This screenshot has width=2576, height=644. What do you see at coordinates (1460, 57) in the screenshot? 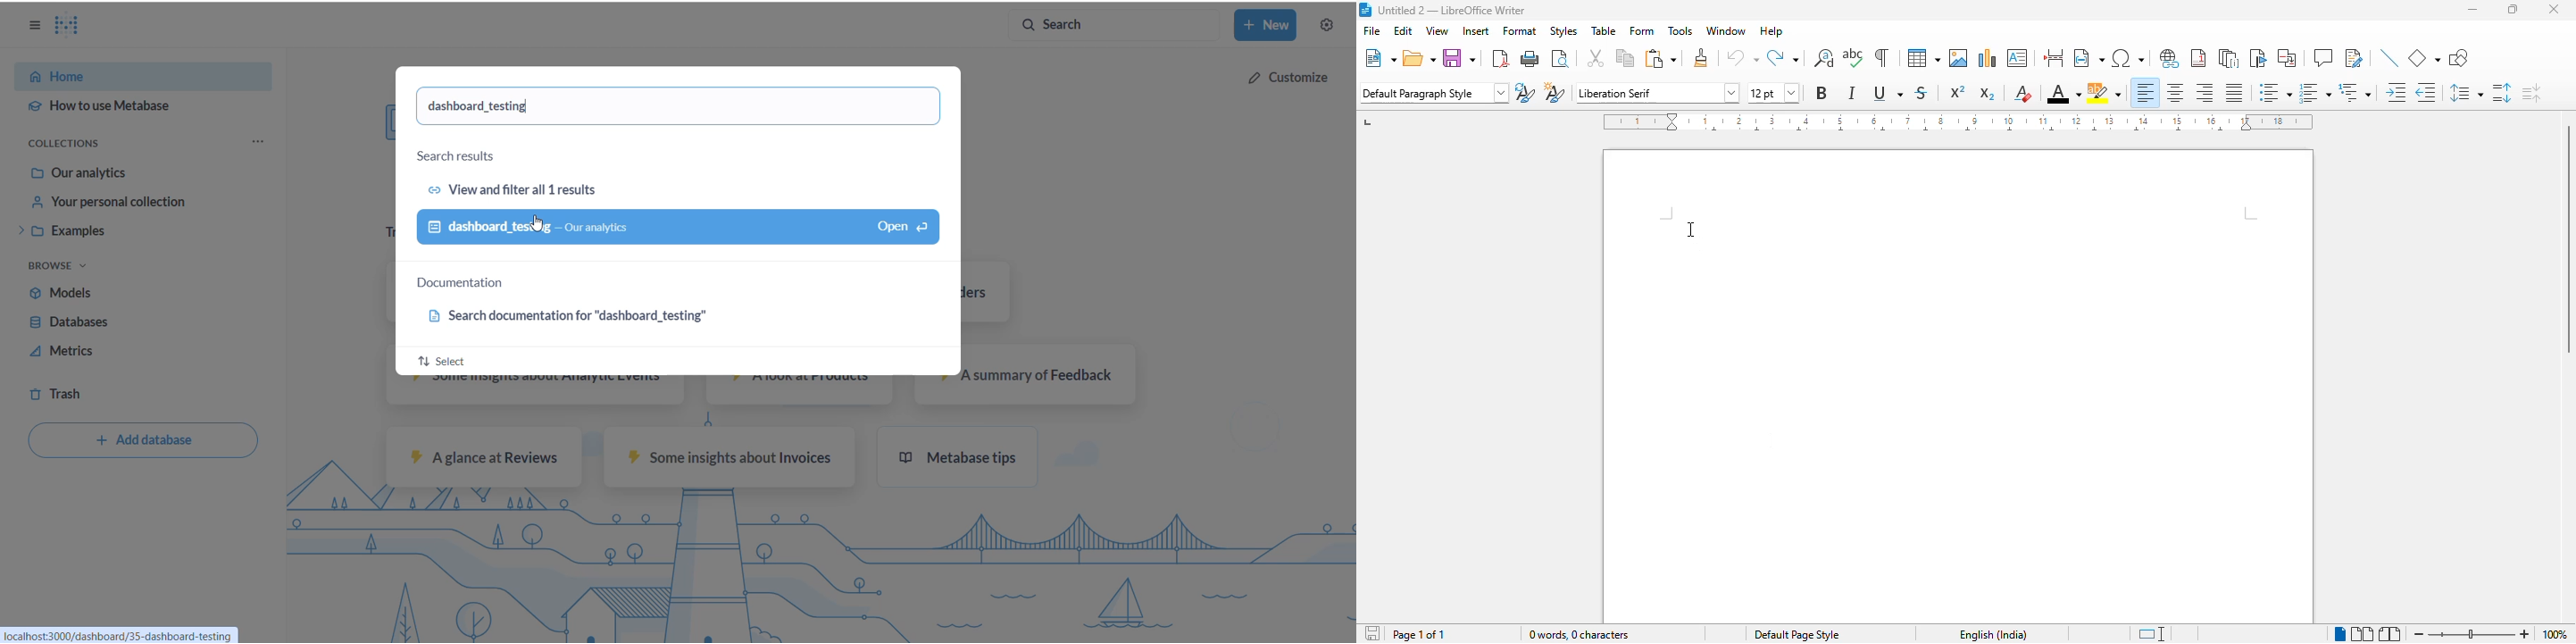
I see `save` at bounding box center [1460, 57].